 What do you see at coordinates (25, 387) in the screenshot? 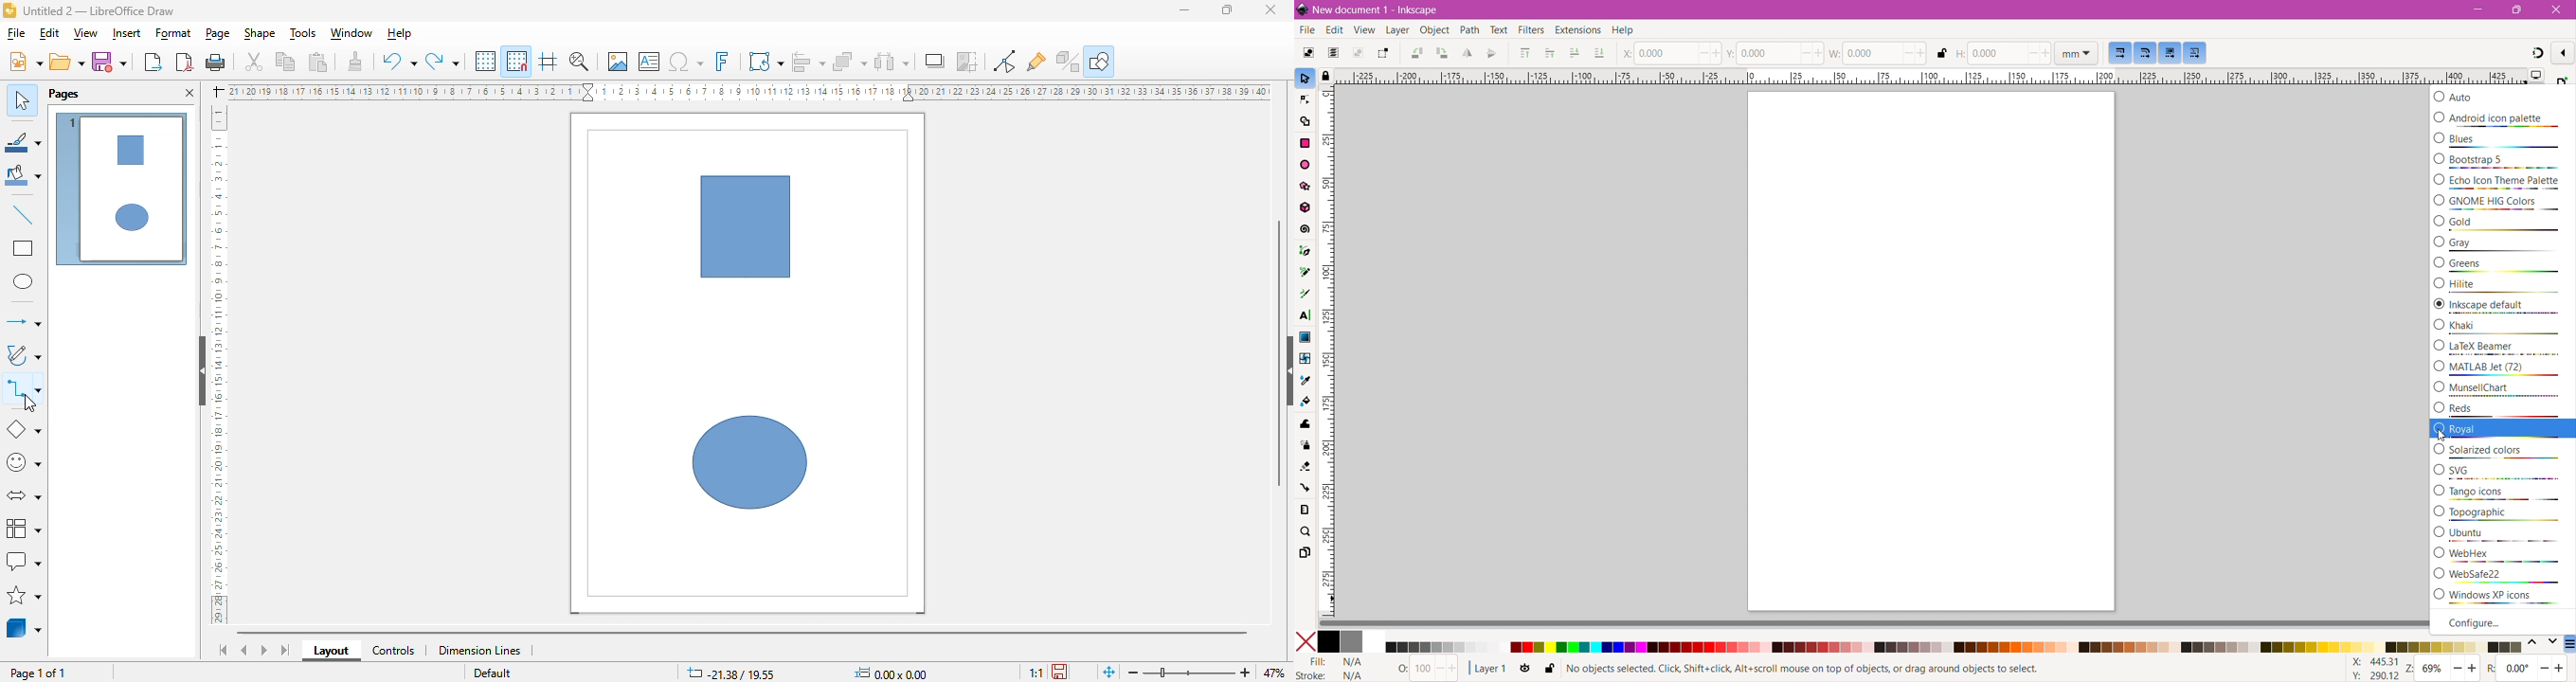
I see `connectors` at bounding box center [25, 387].